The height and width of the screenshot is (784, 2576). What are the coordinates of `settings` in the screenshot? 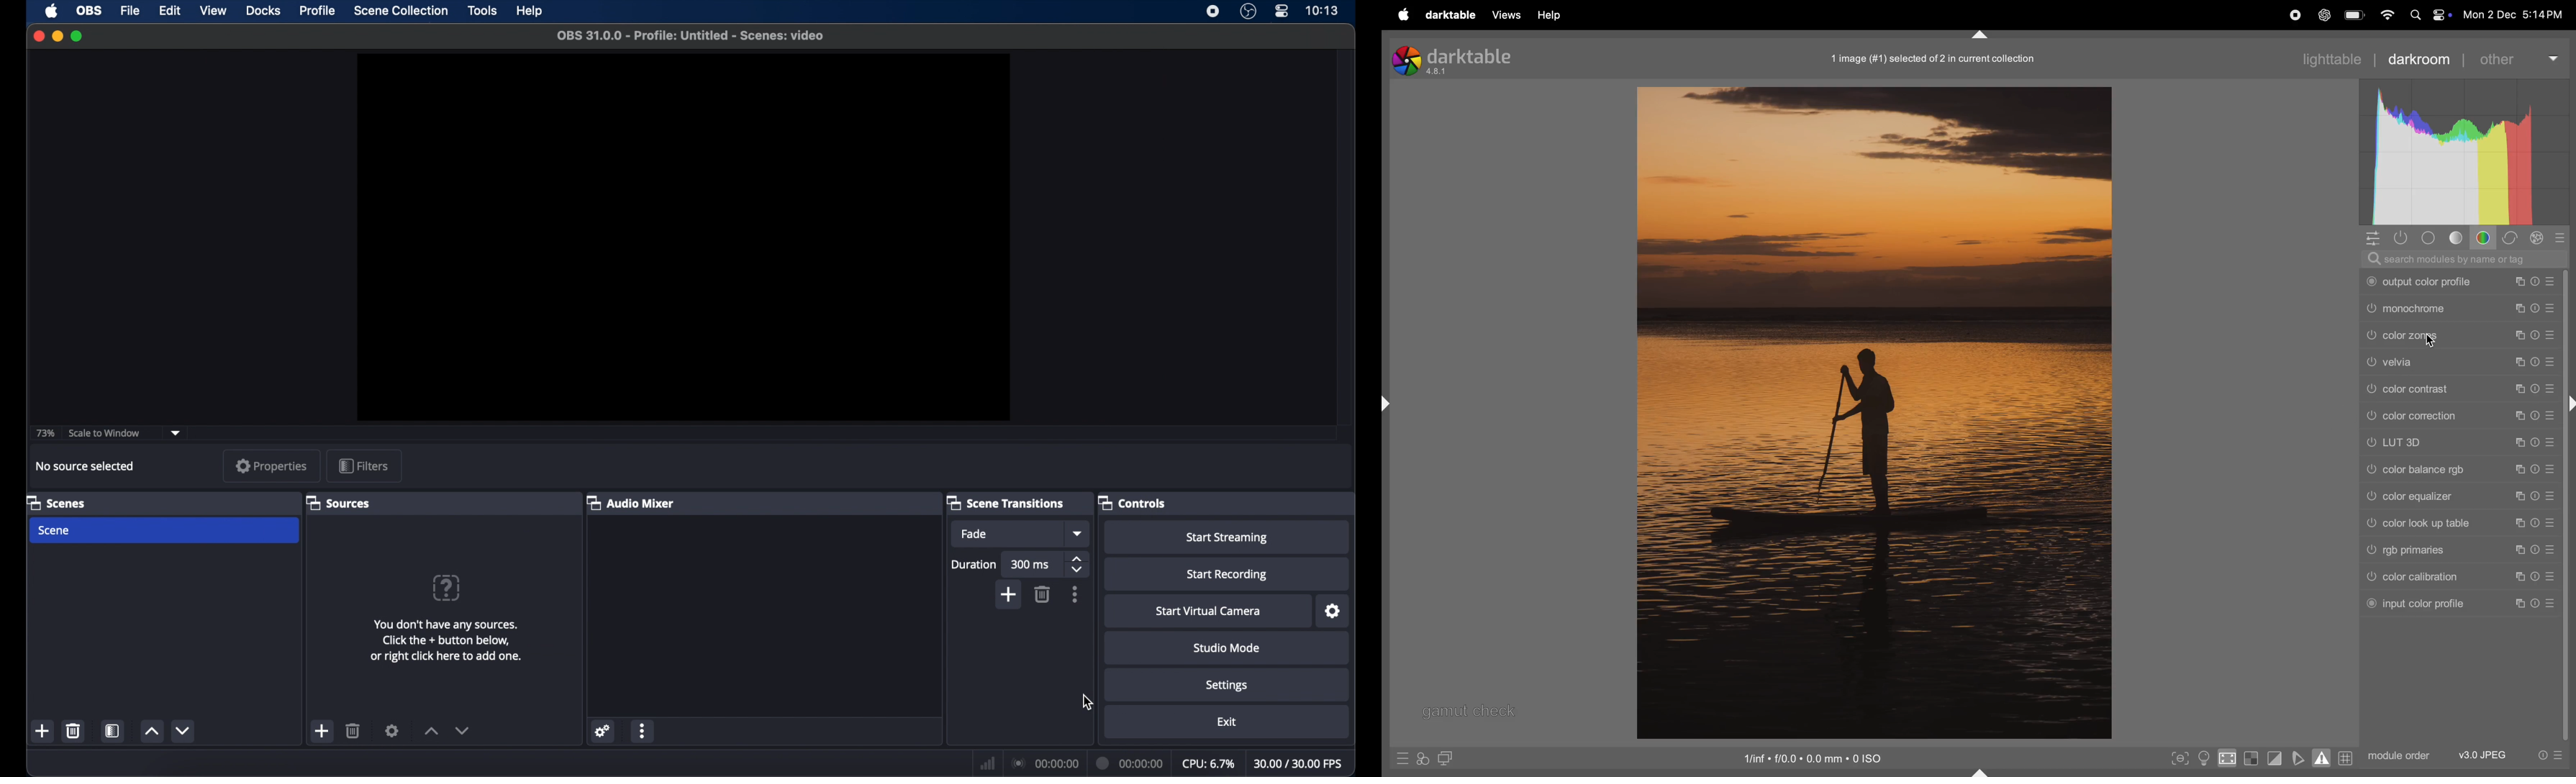 It's located at (392, 730).